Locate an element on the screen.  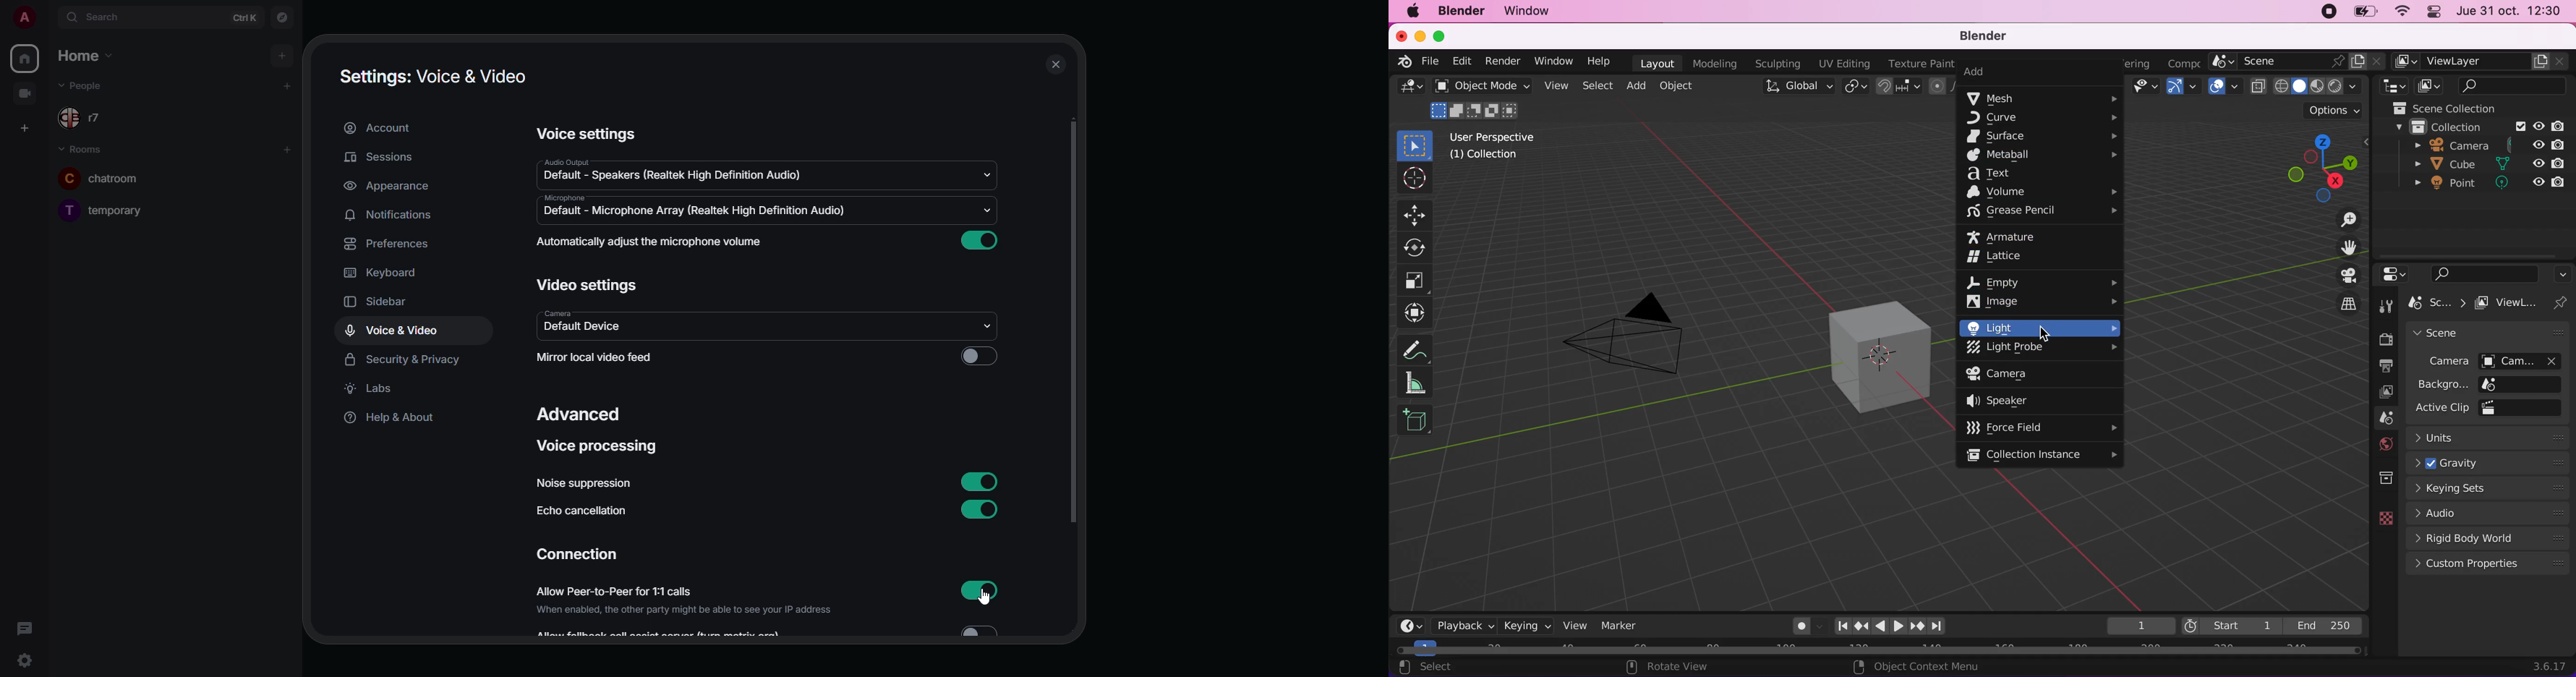
Jump to startpoint is located at coordinates (1838, 626).